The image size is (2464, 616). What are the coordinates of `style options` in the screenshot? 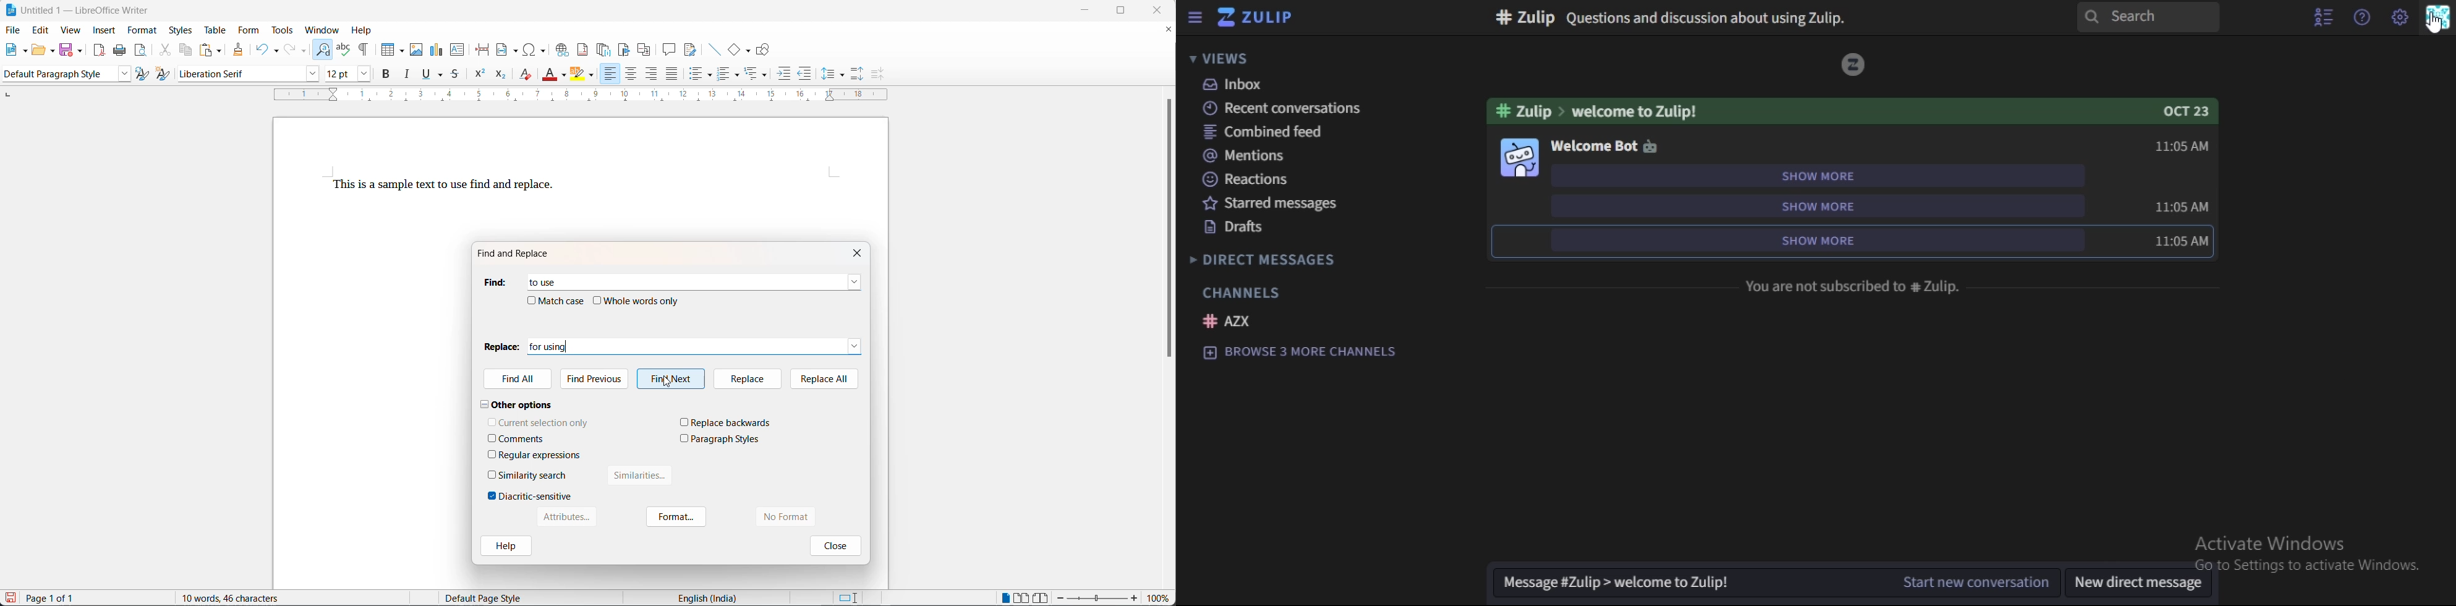 It's located at (121, 74).